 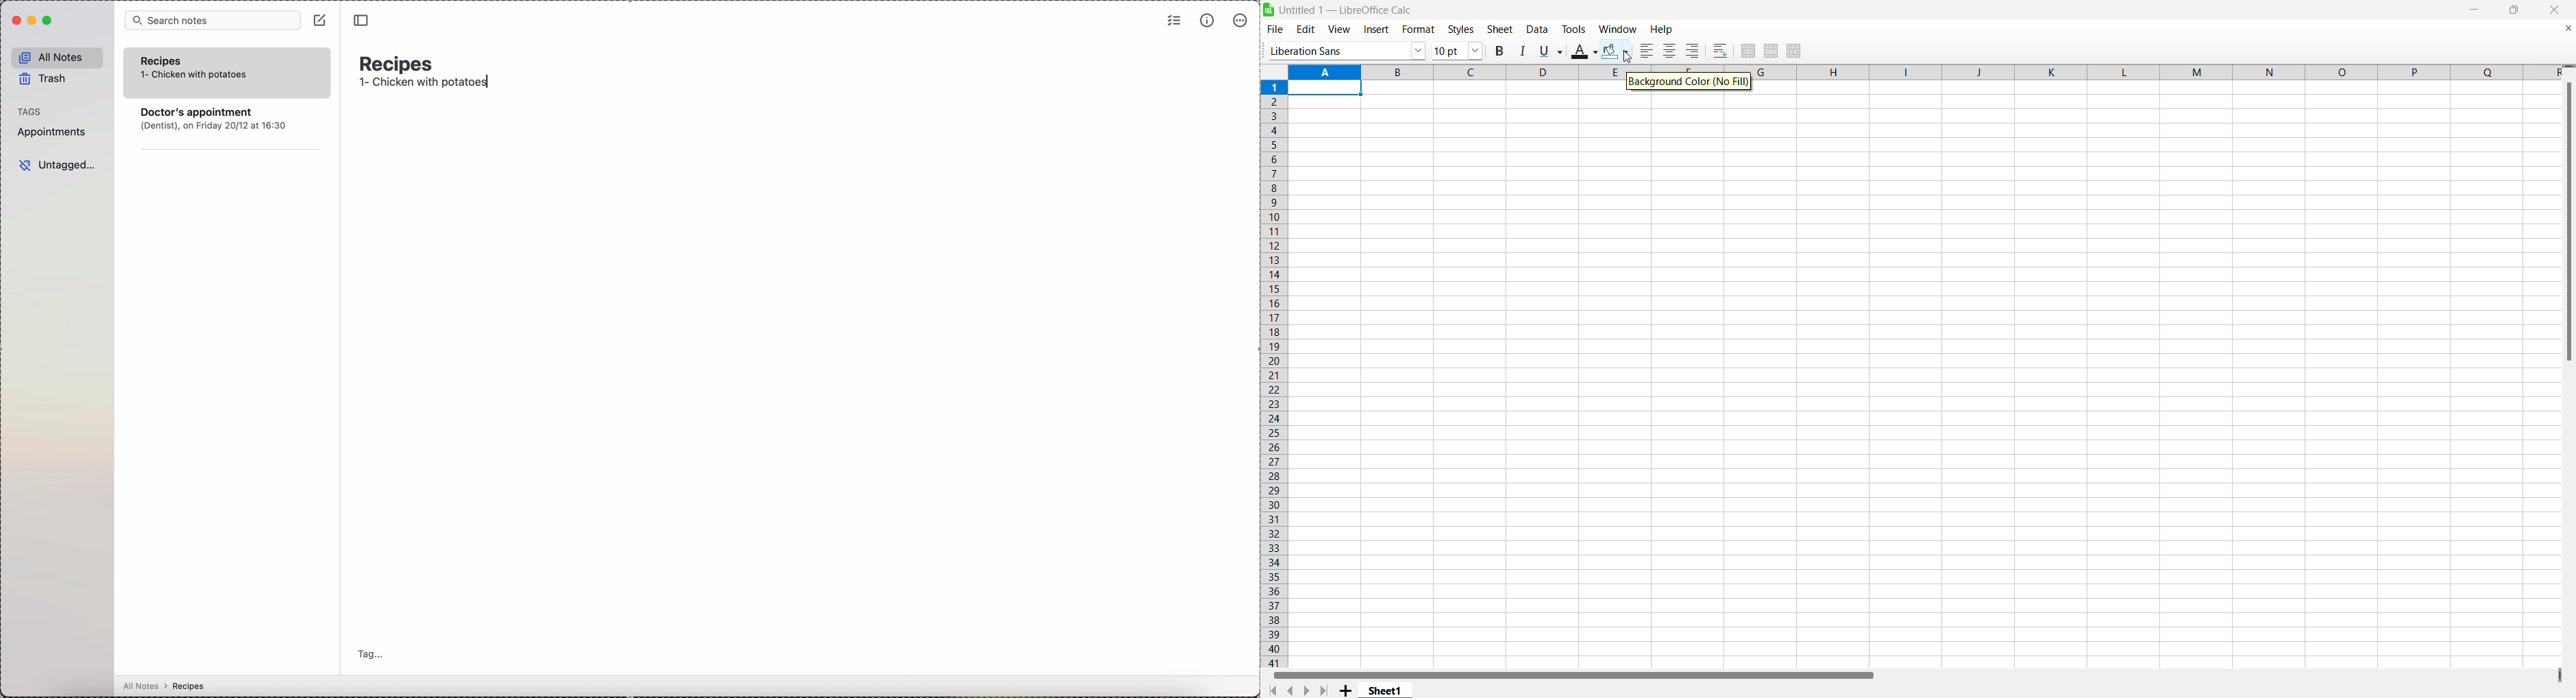 What do you see at coordinates (1208, 20) in the screenshot?
I see `metrics` at bounding box center [1208, 20].